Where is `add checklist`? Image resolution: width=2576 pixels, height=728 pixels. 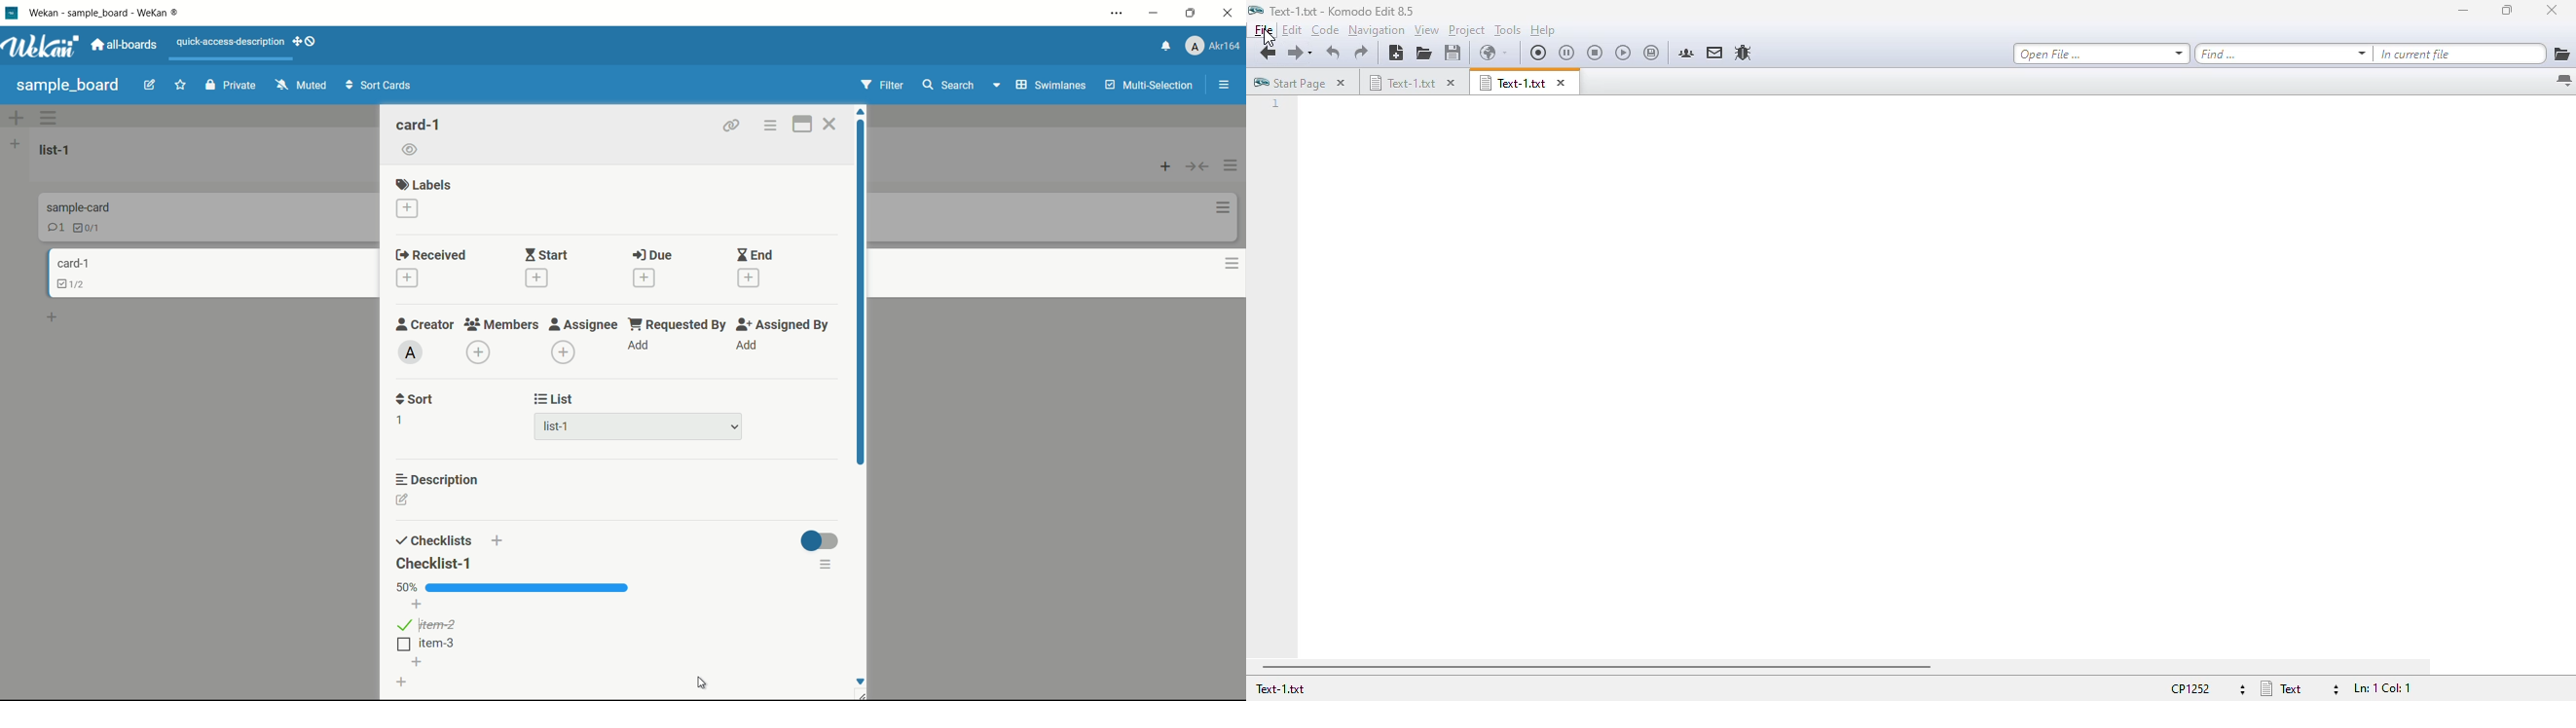 add checklist is located at coordinates (496, 542).